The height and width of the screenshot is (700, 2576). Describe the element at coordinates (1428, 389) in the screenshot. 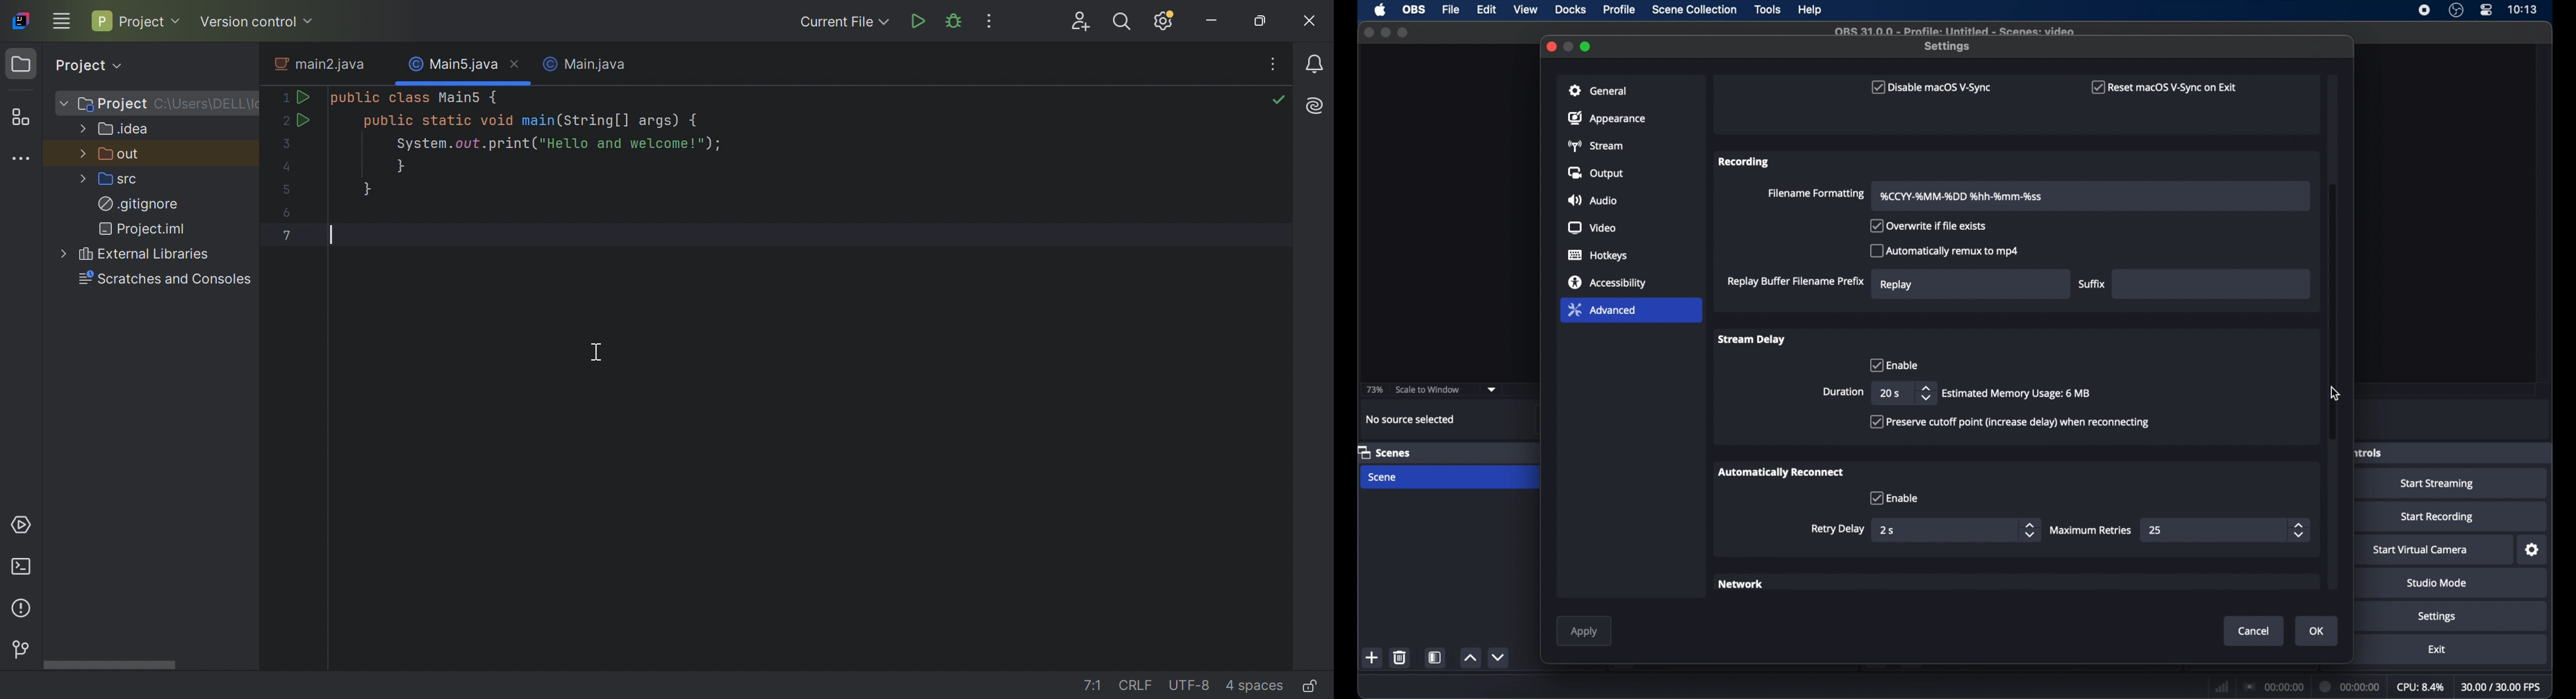

I see `scale to window` at that location.